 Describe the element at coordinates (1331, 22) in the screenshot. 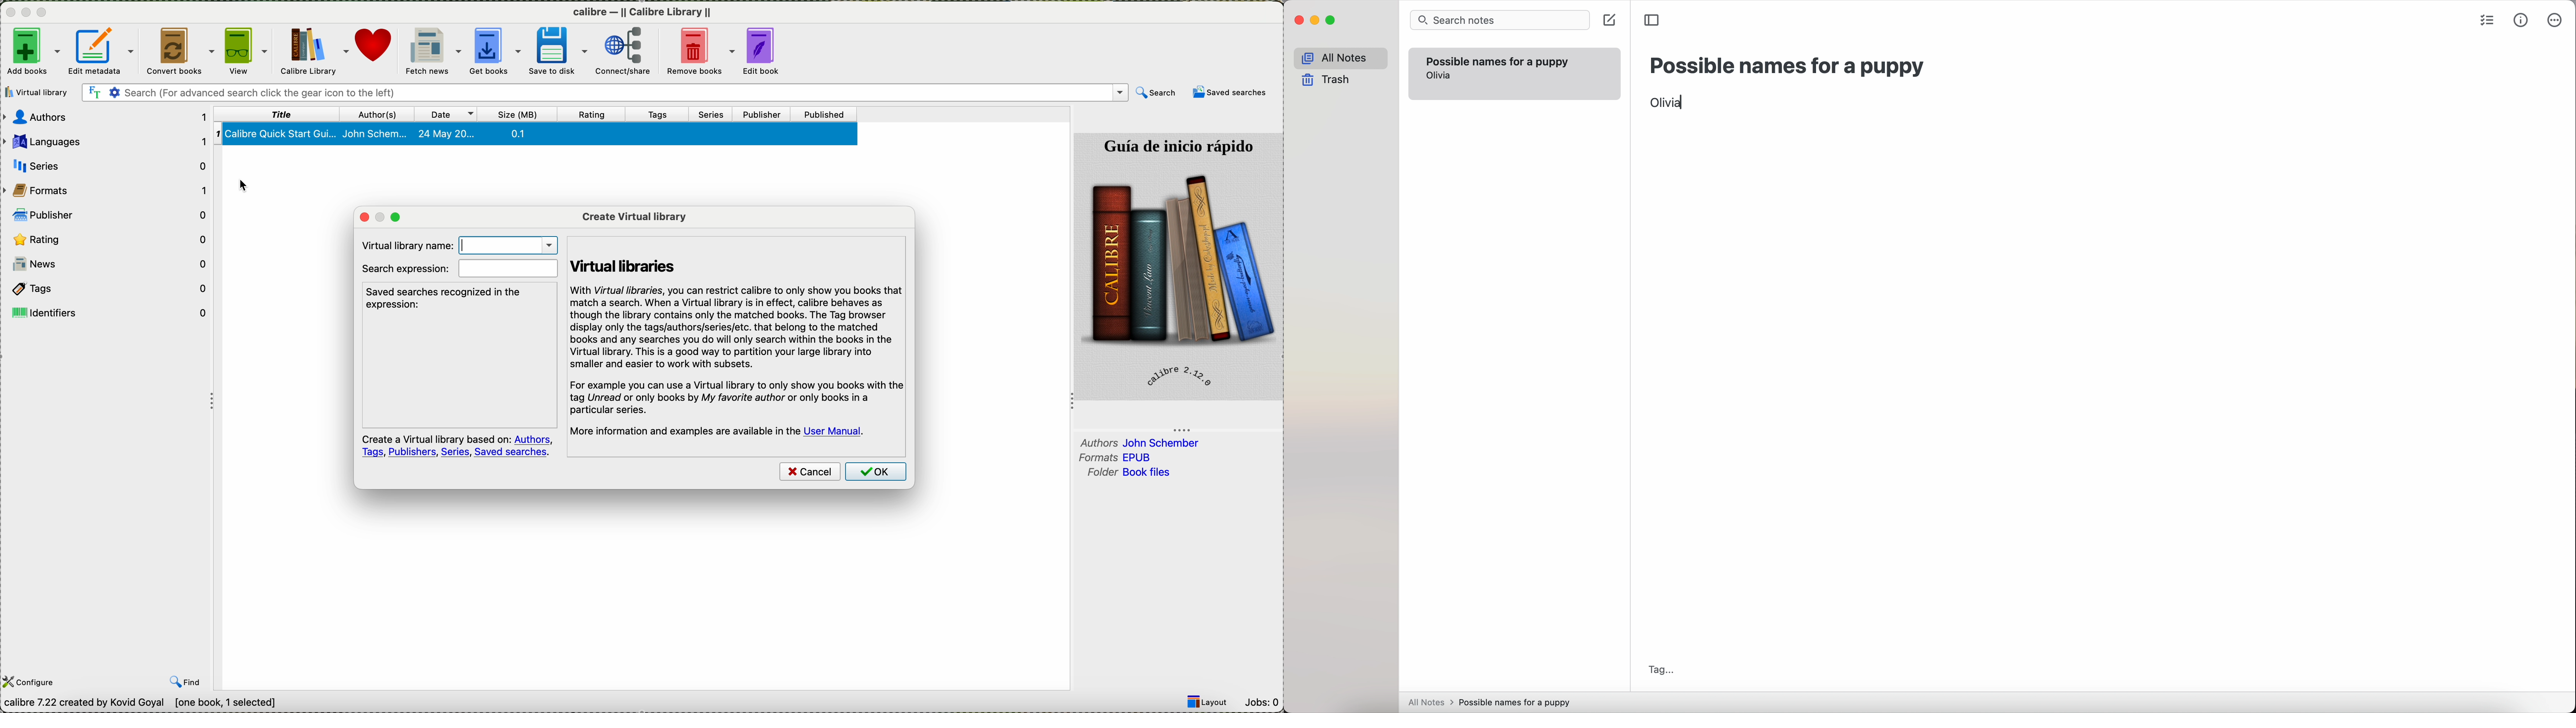

I see `maximize` at that location.